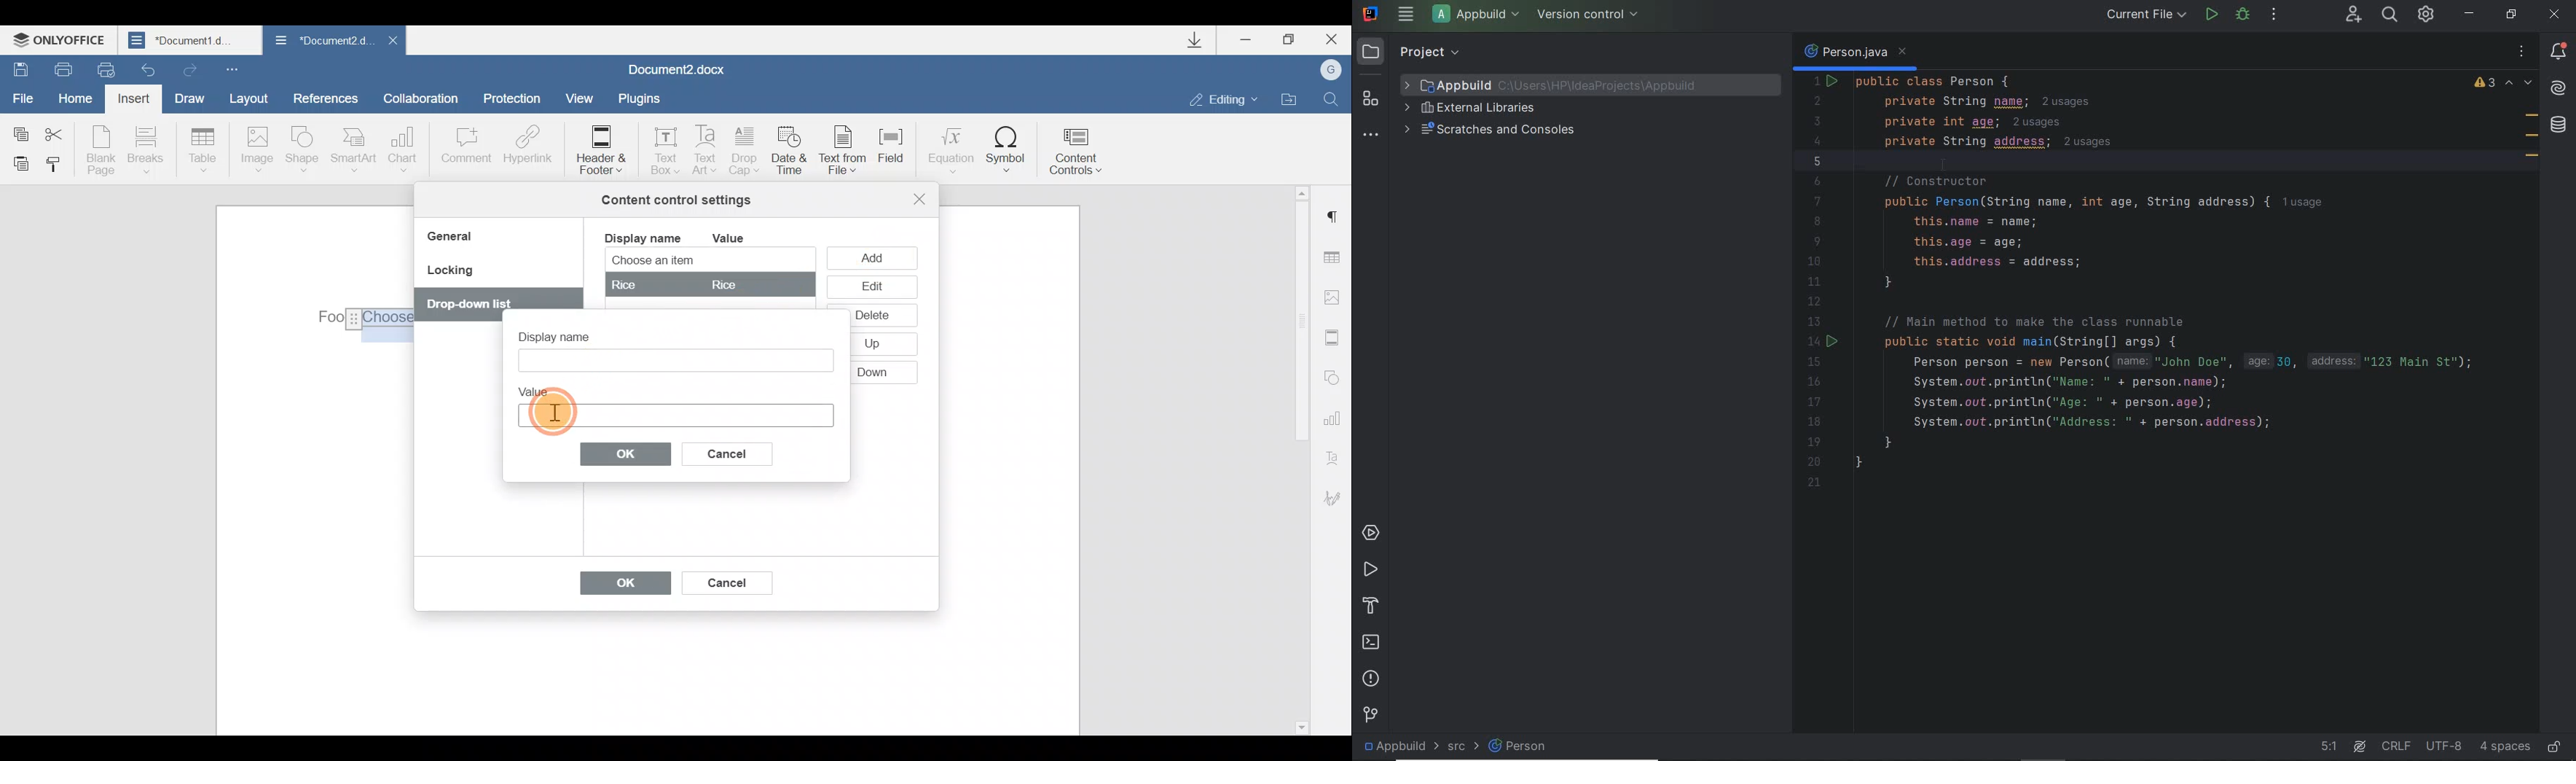 This screenshot has height=784, width=2576. What do you see at coordinates (24, 97) in the screenshot?
I see `File` at bounding box center [24, 97].